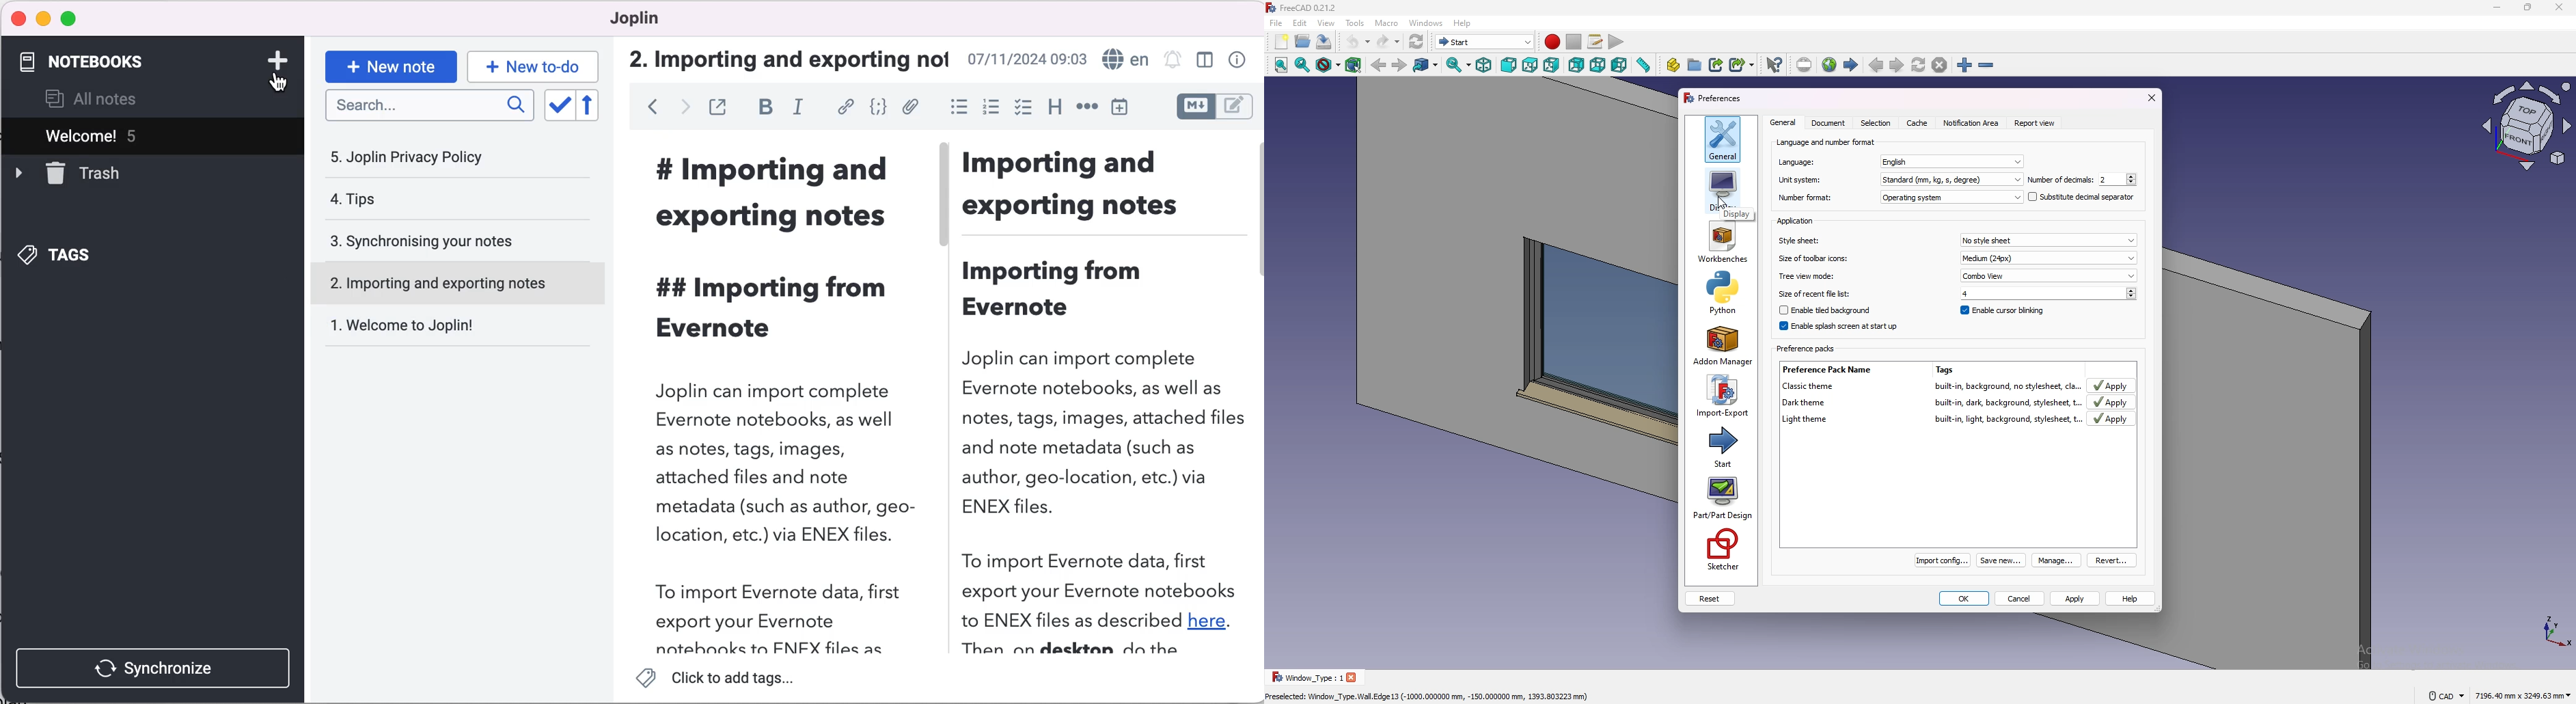 This screenshot has height=728, width=2576. I want to click on Importing andexporting notesImporting fromEvernoteJoplin can import completeEvernote notebooks, as well asnotes, tags, images, attached filesand note metadata (such asauthor, geo-location, etc.) viaENEX files.To import Evernote data, firstexport your Evernote notebooksto ENEX files as described here., so click(1103, 405).